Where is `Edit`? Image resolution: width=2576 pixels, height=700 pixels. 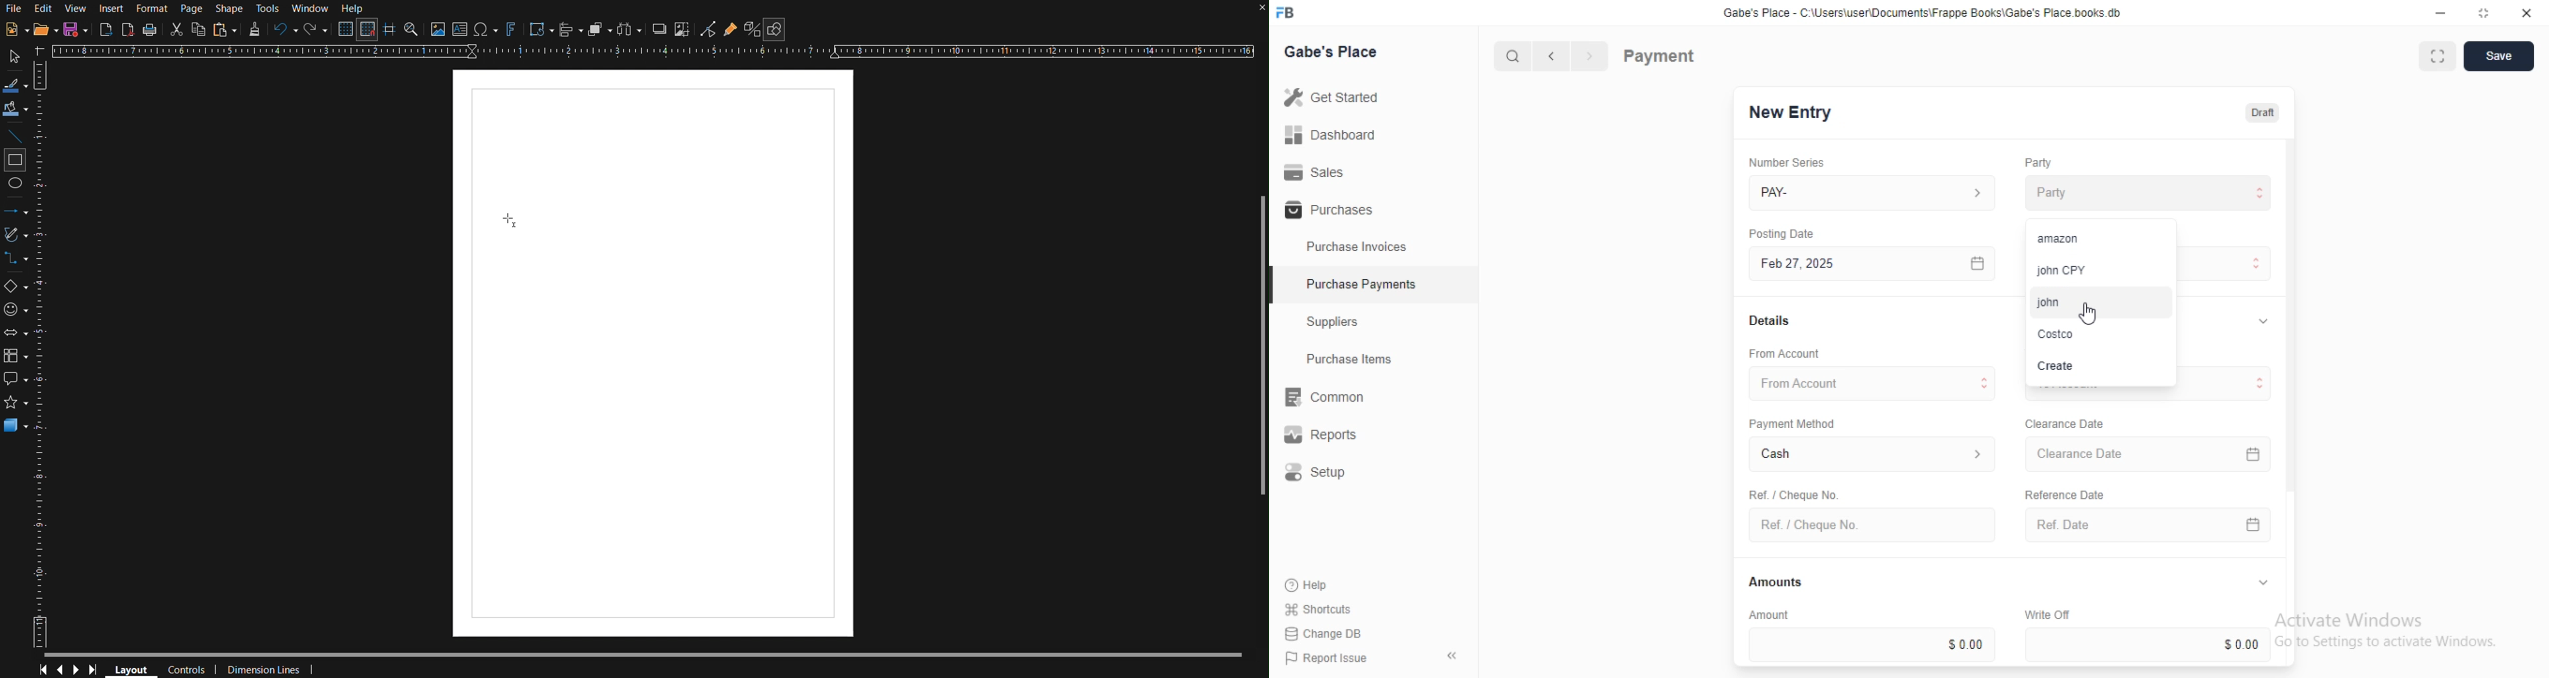 Edit is located at coordinates (43, 9).